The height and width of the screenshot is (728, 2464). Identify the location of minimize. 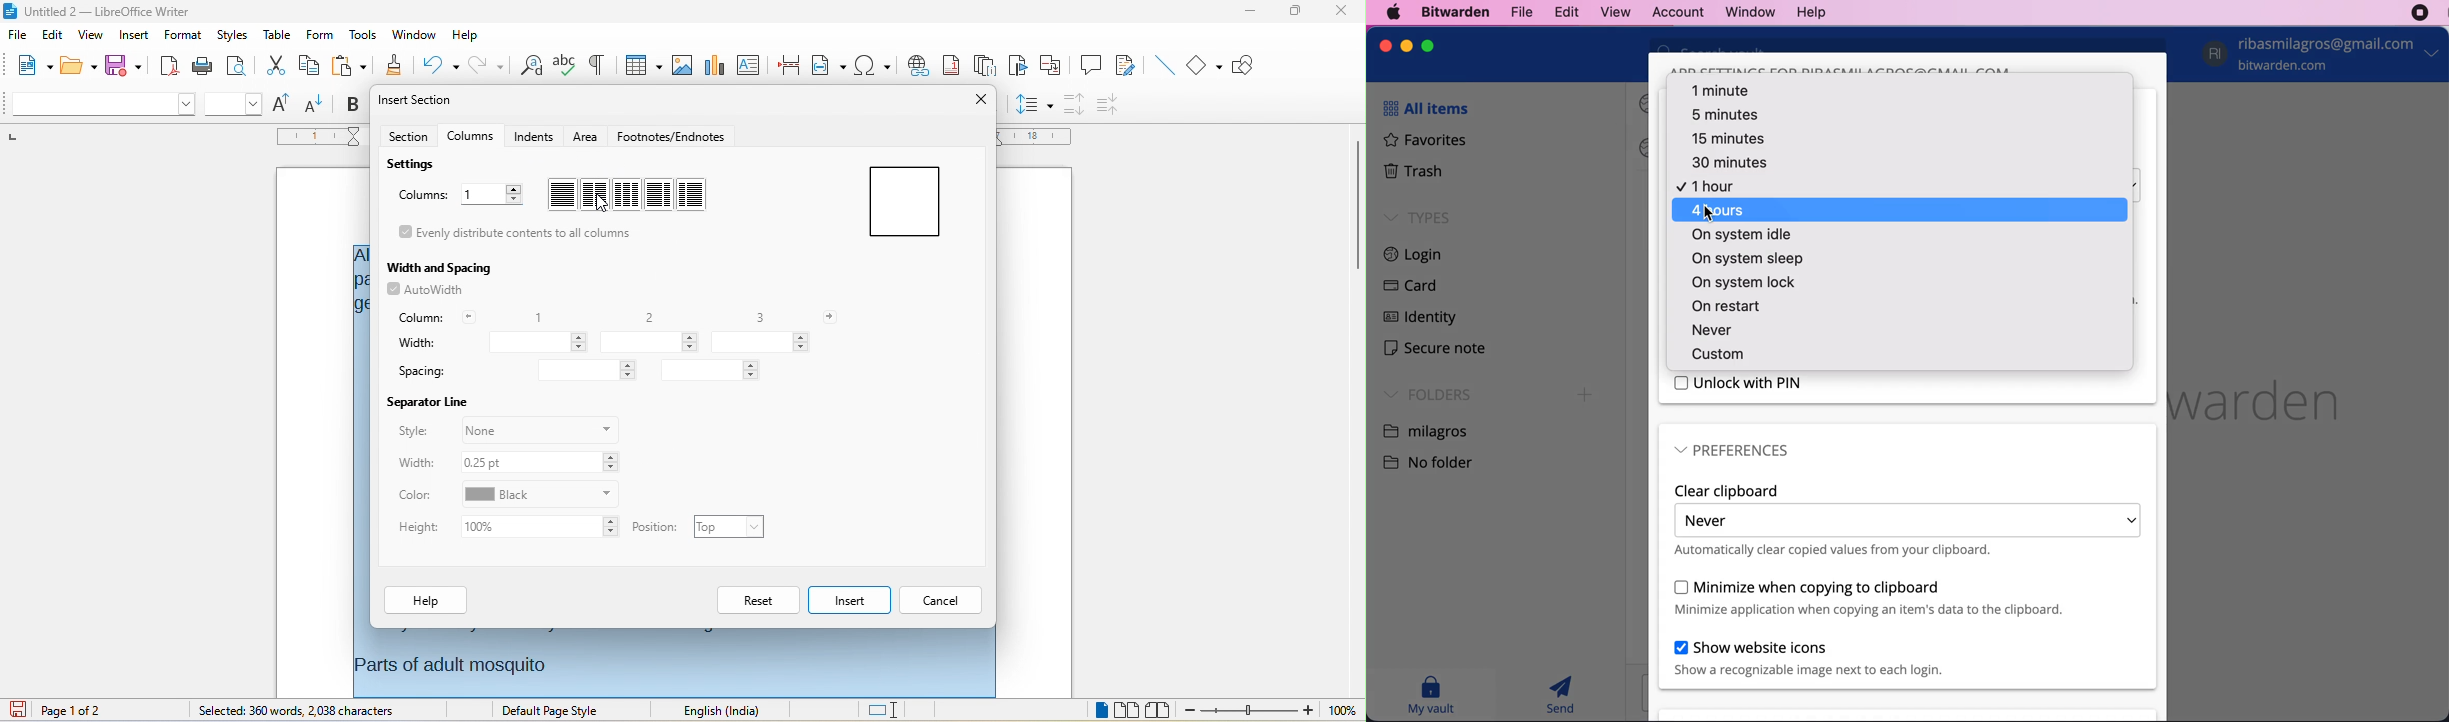
(1407, 46).